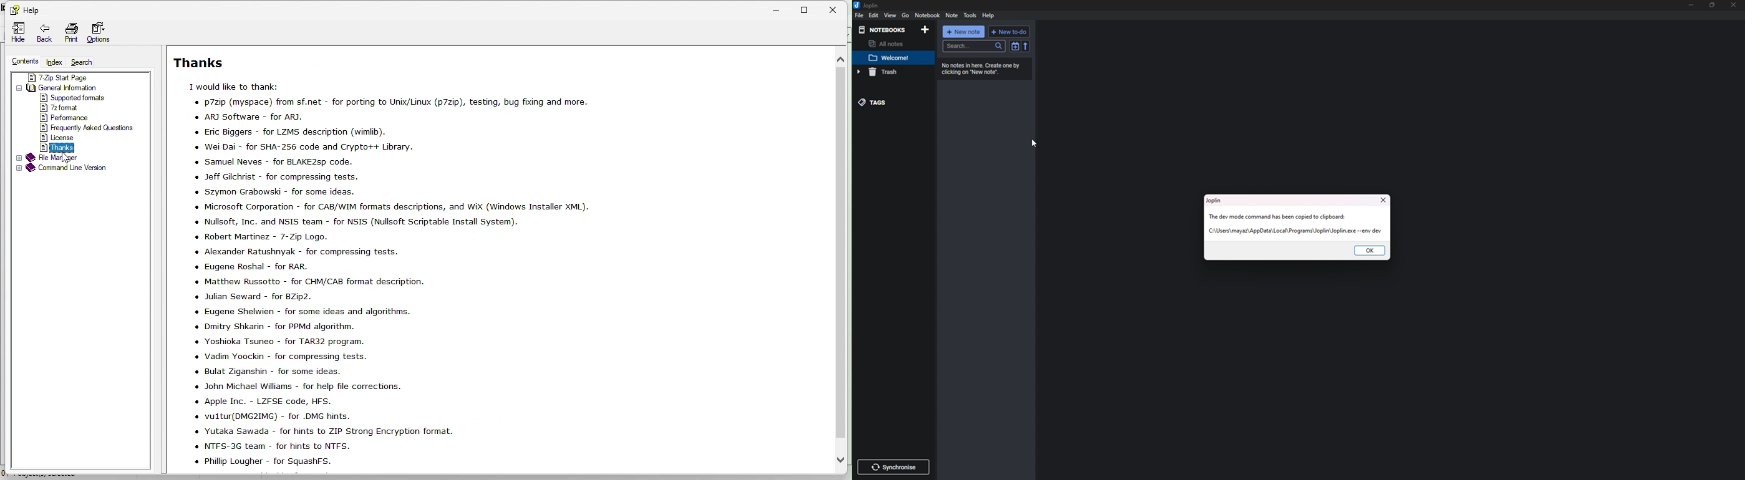 The height and width of the screenshot is (504, 1764). Describe the element at coordinates (1382, 200) in the screenshot. I see `close` at that location.